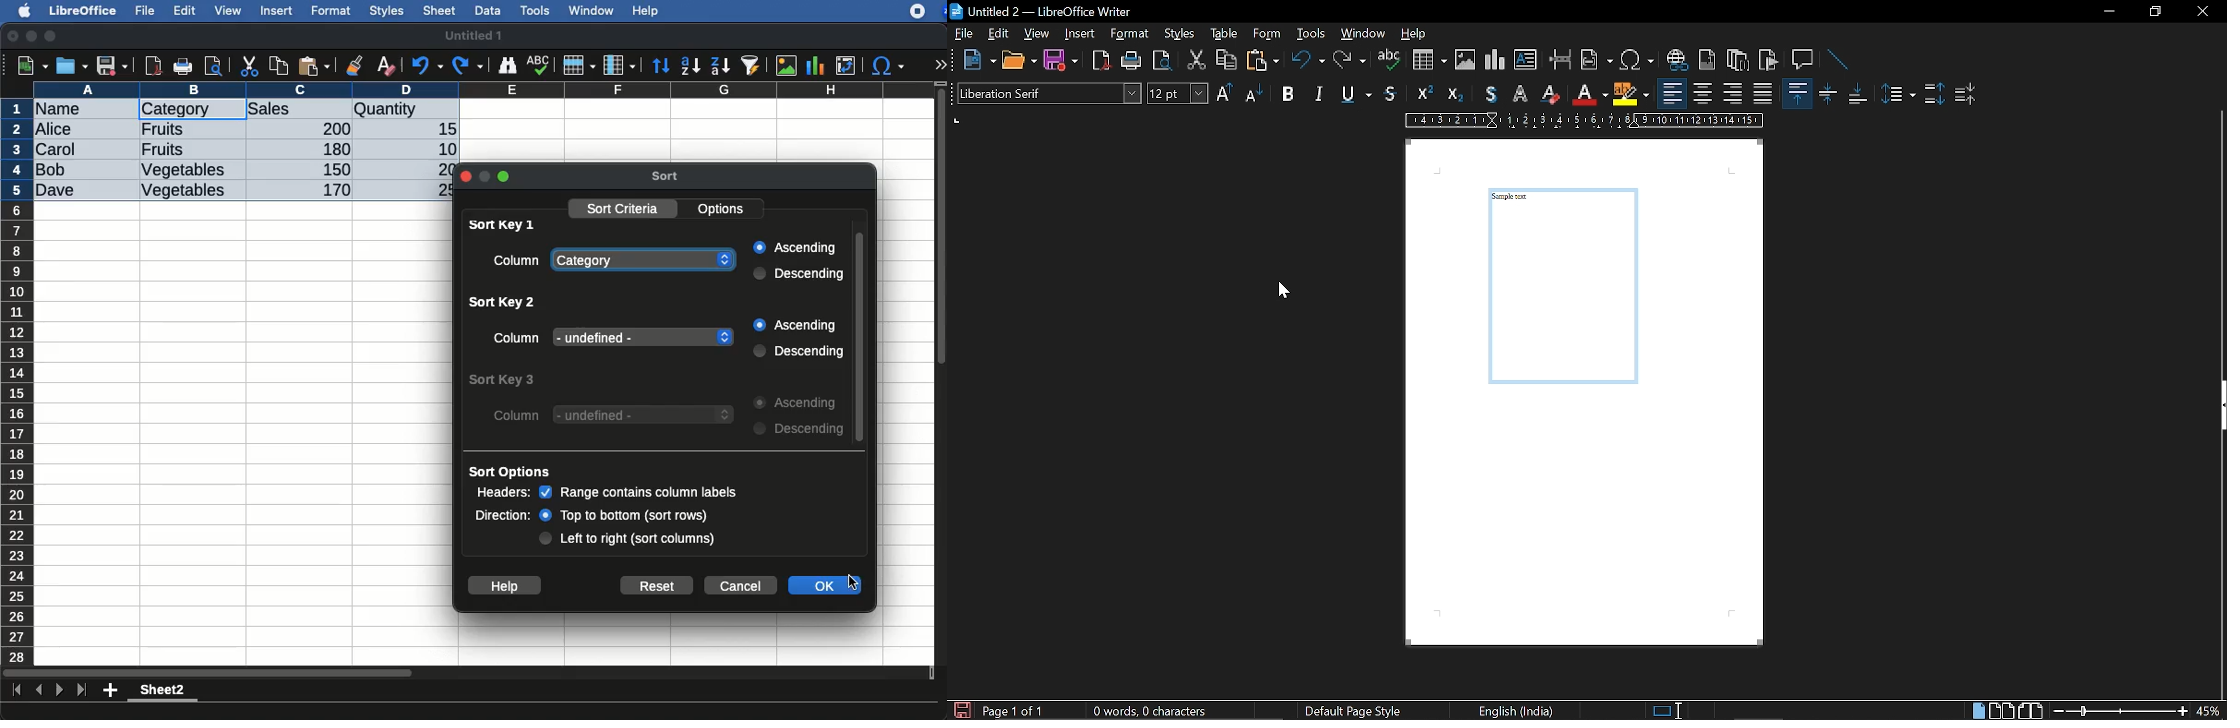  I want to click on Fruits, so click(162, 150).